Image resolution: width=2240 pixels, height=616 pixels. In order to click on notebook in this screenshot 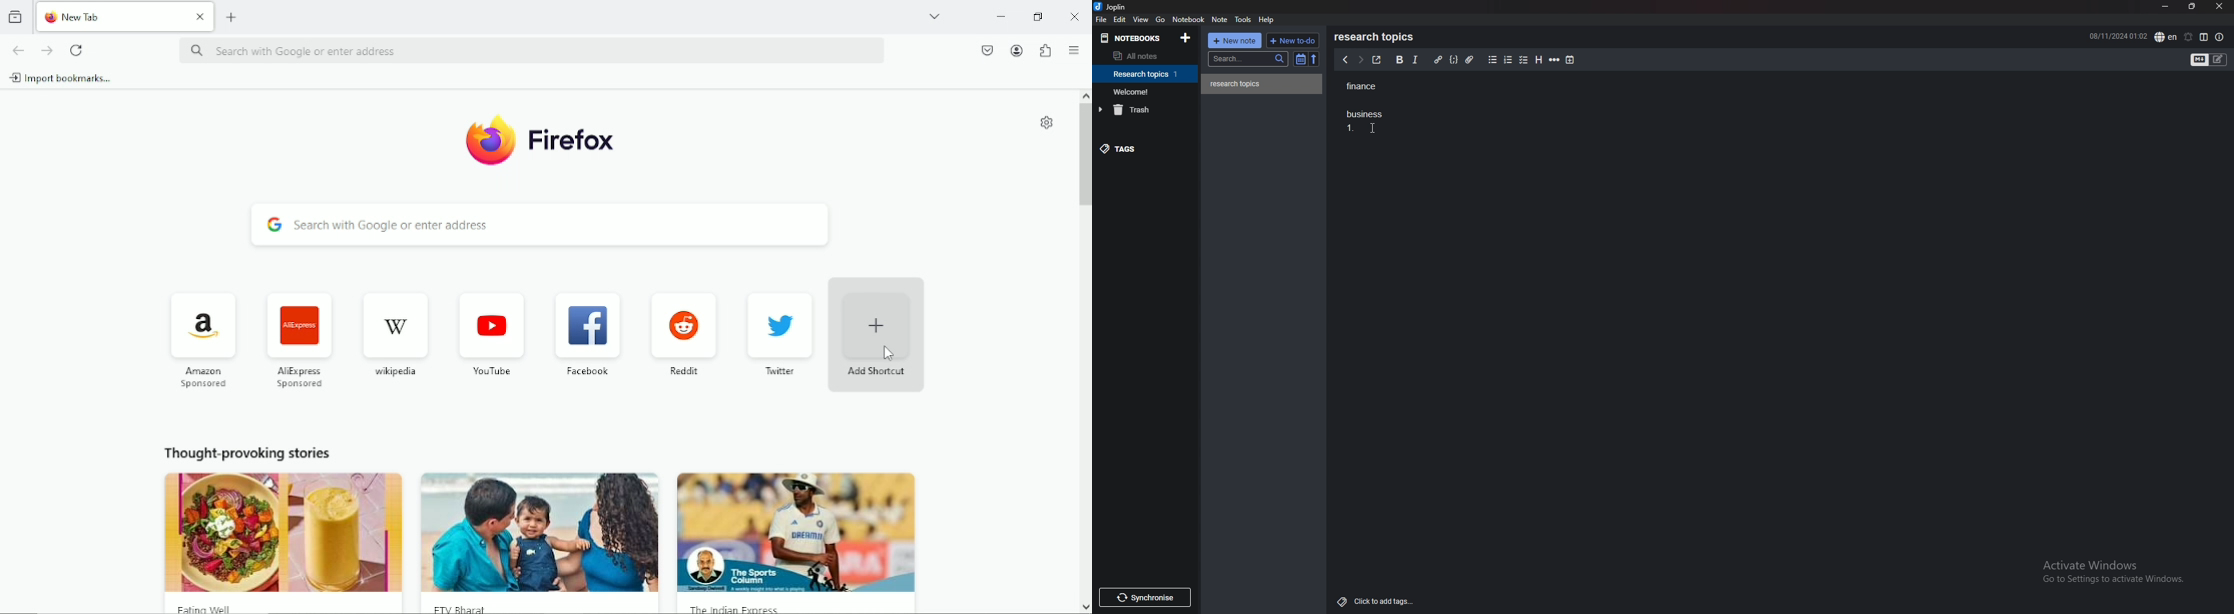, I will do `click(1190, 20)`.